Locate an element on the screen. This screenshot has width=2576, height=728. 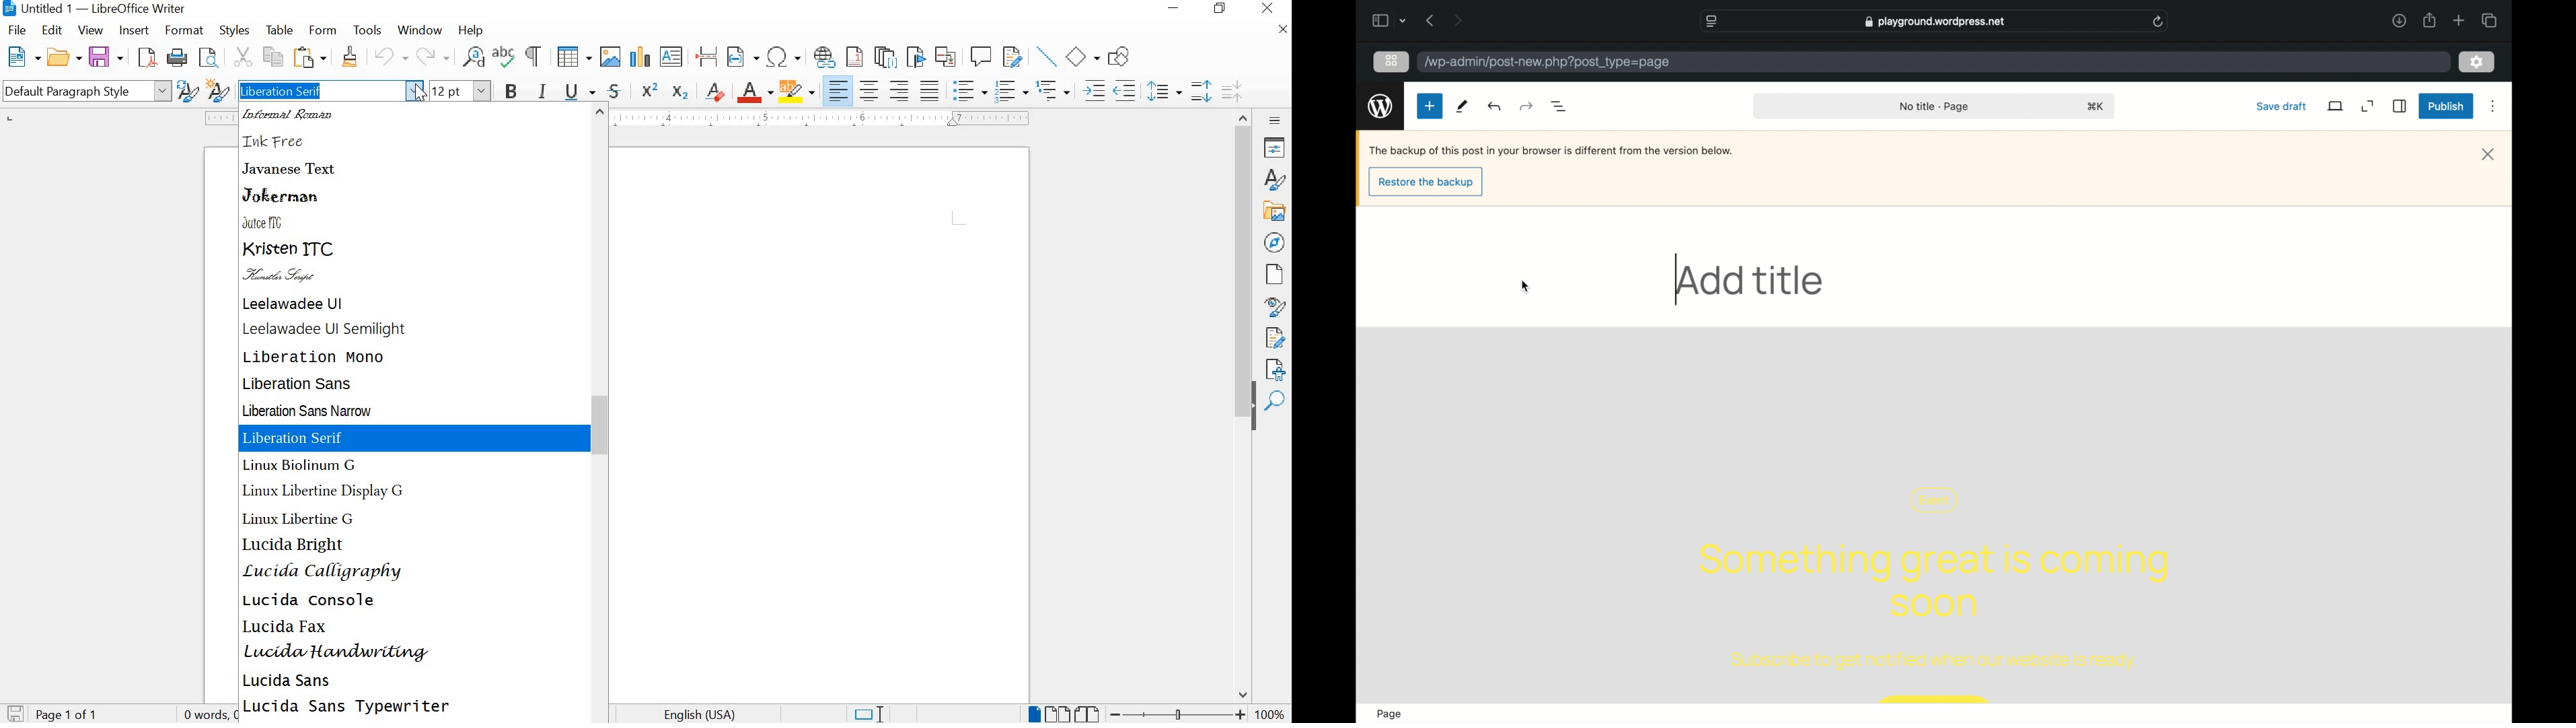
REDO is located at coordinates (435, 57).